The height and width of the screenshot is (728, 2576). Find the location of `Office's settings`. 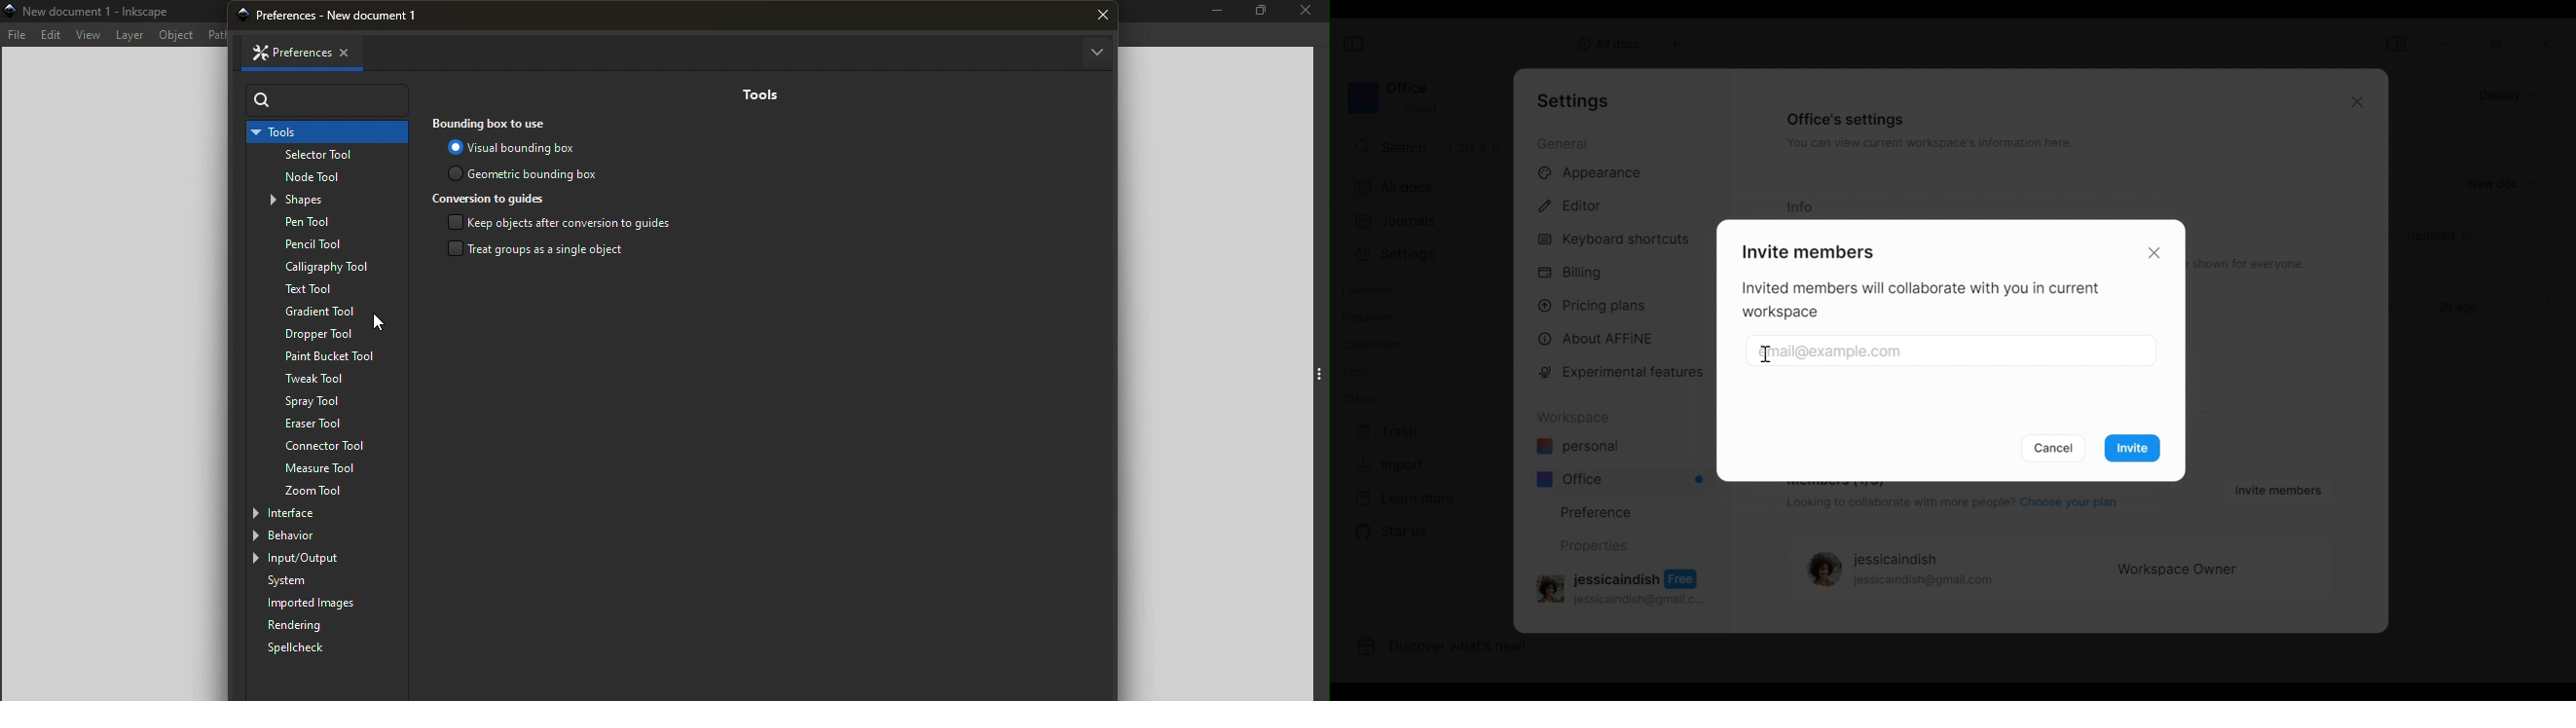

Office's settings is located at coordinates (1846, 119).